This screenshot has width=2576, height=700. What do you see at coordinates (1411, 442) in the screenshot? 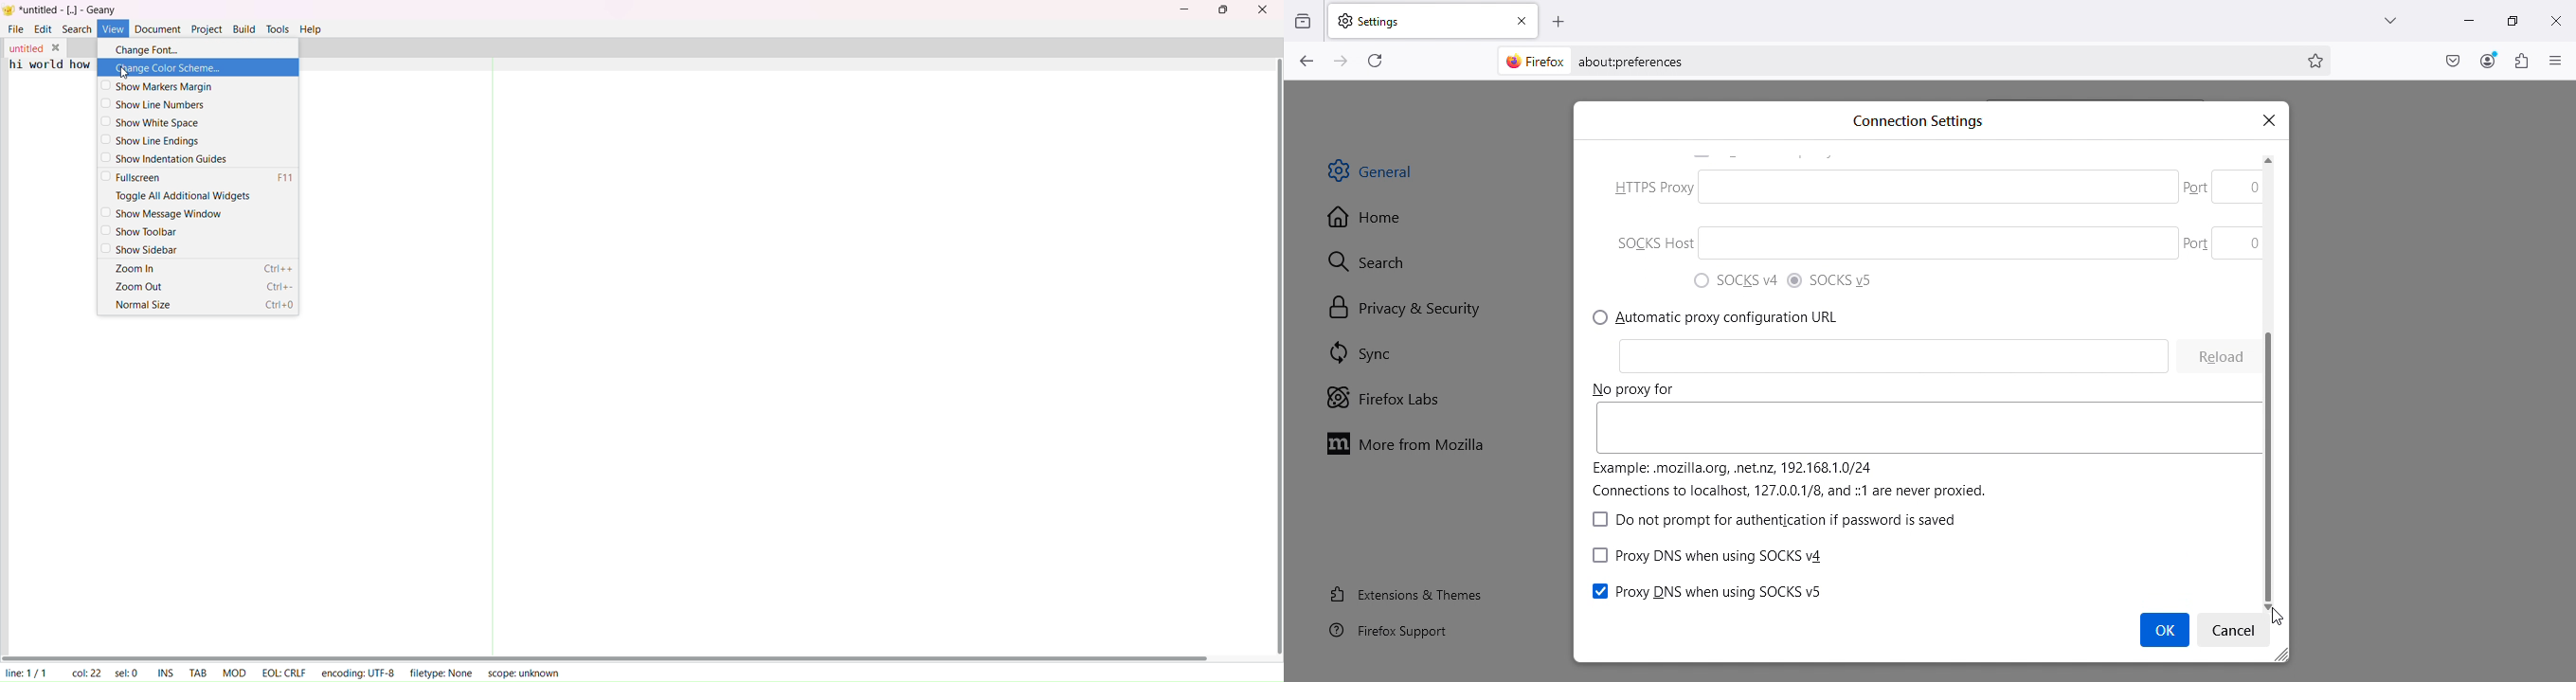
I see `Move to Mozilla` at bounding box center [1411, 442].